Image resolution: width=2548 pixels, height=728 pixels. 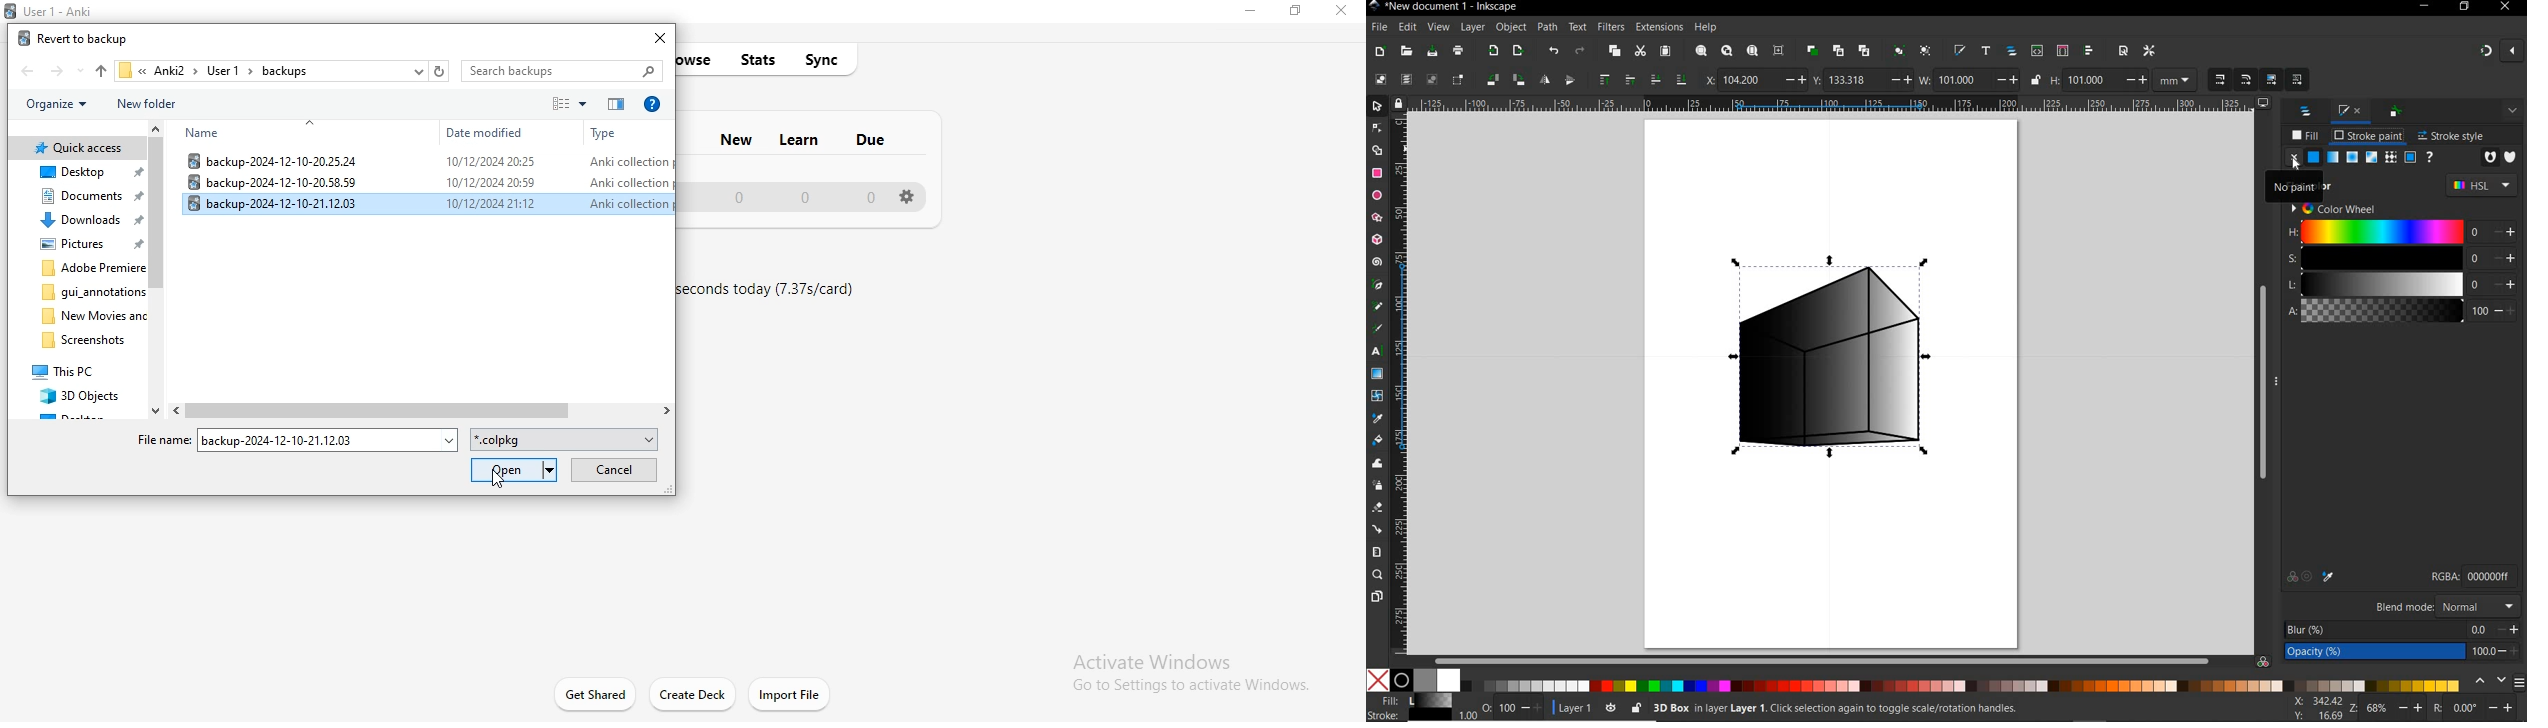 I want to click on computer icon, so click(x=2264, y=103).